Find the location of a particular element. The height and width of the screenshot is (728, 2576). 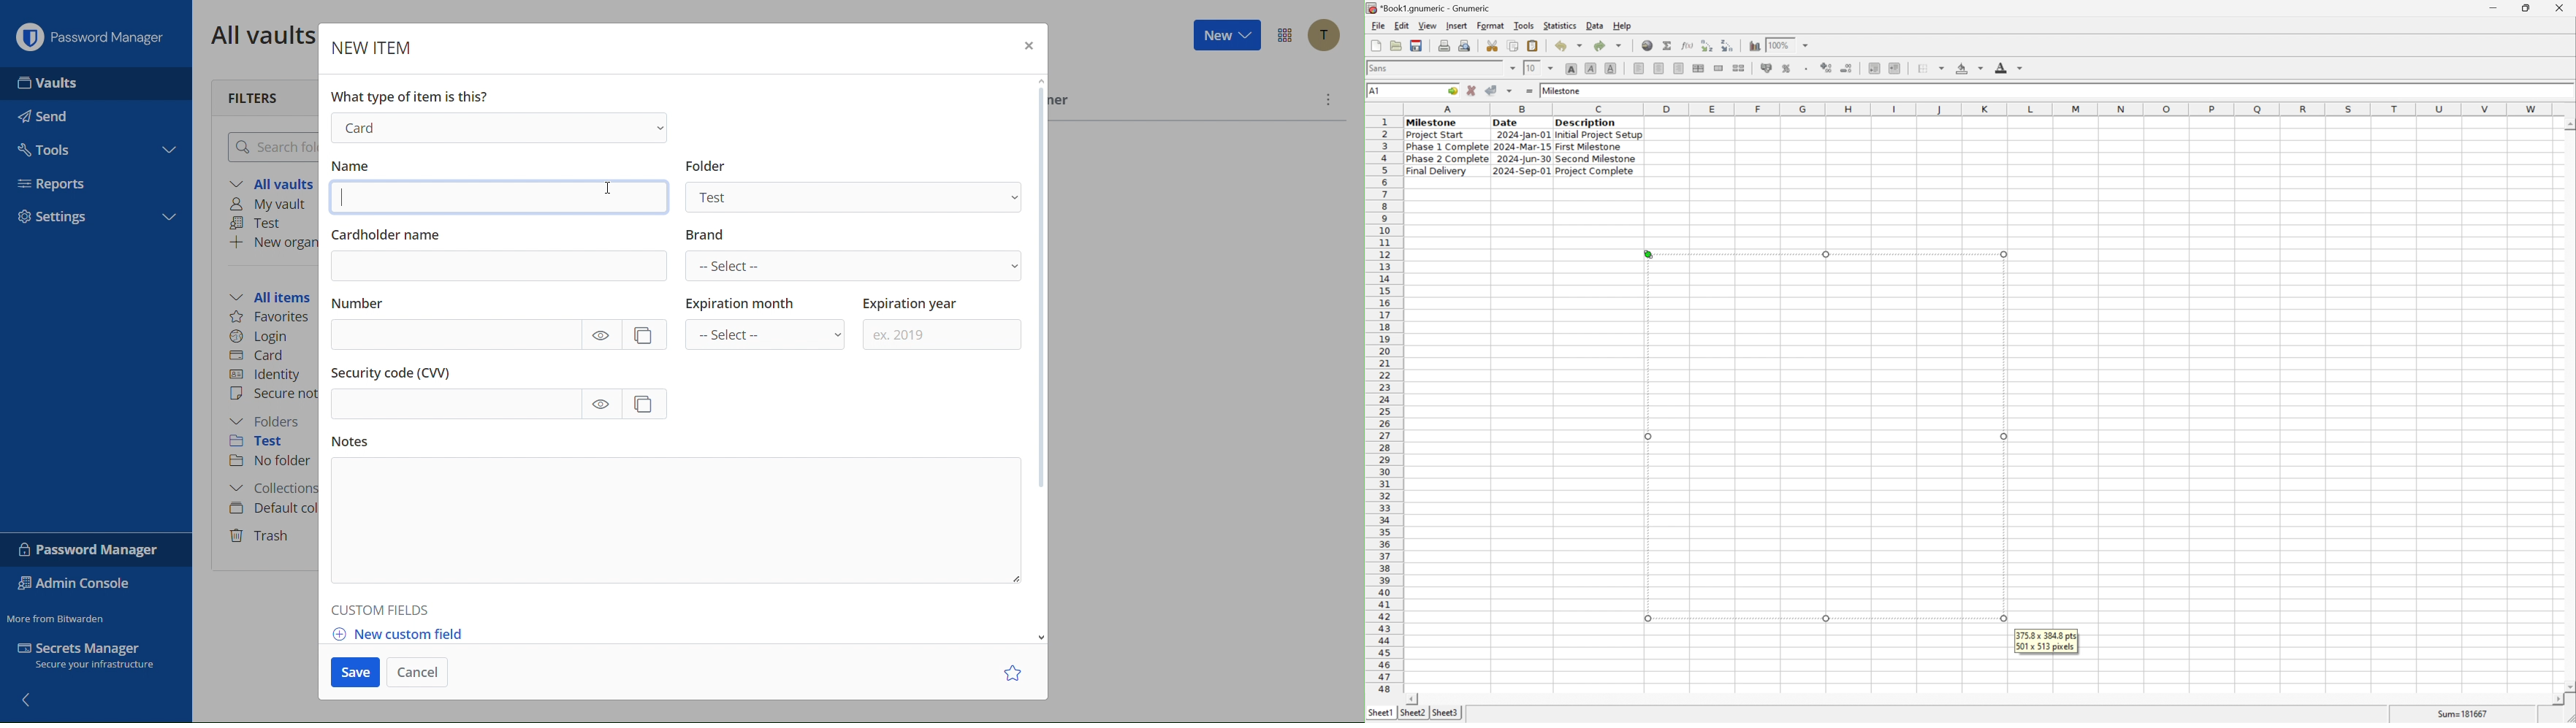

Favorites is located at coordinates (273, 318).